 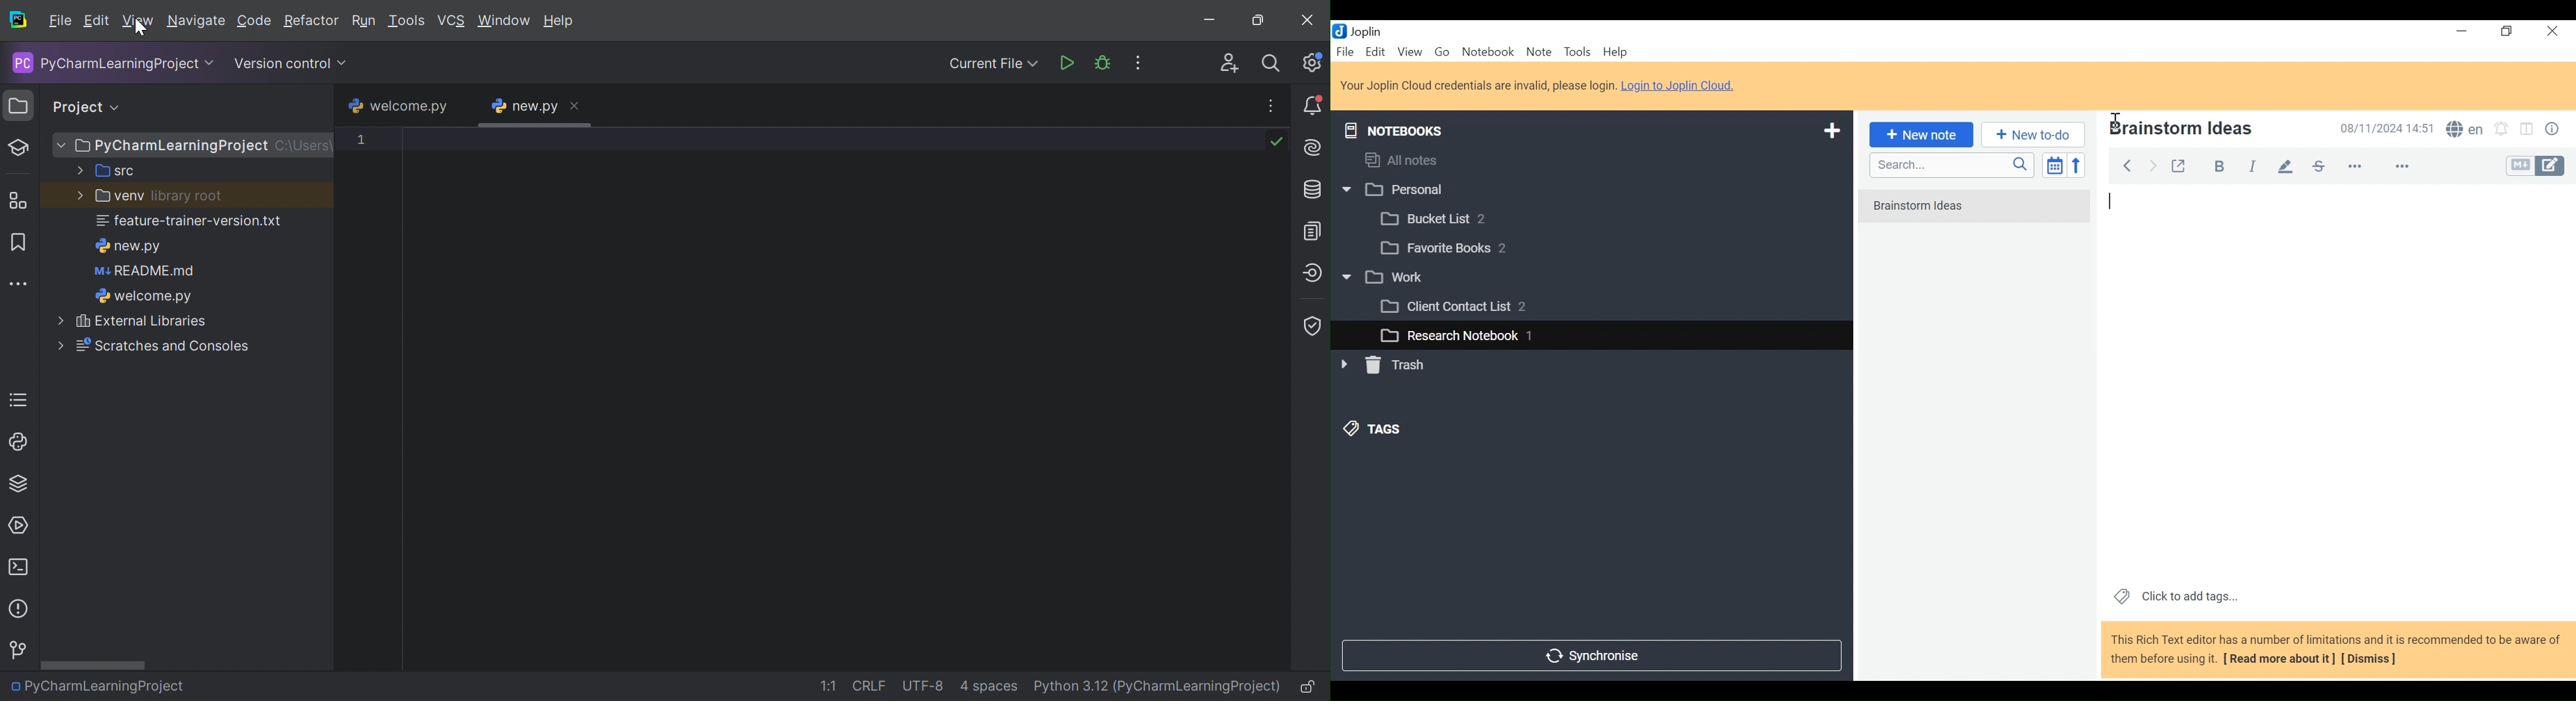 What do you see at coordinates (1454, 249) in the screenshot?
I see `[3 Favorite Books 2` at bounding box center [1454, 249].